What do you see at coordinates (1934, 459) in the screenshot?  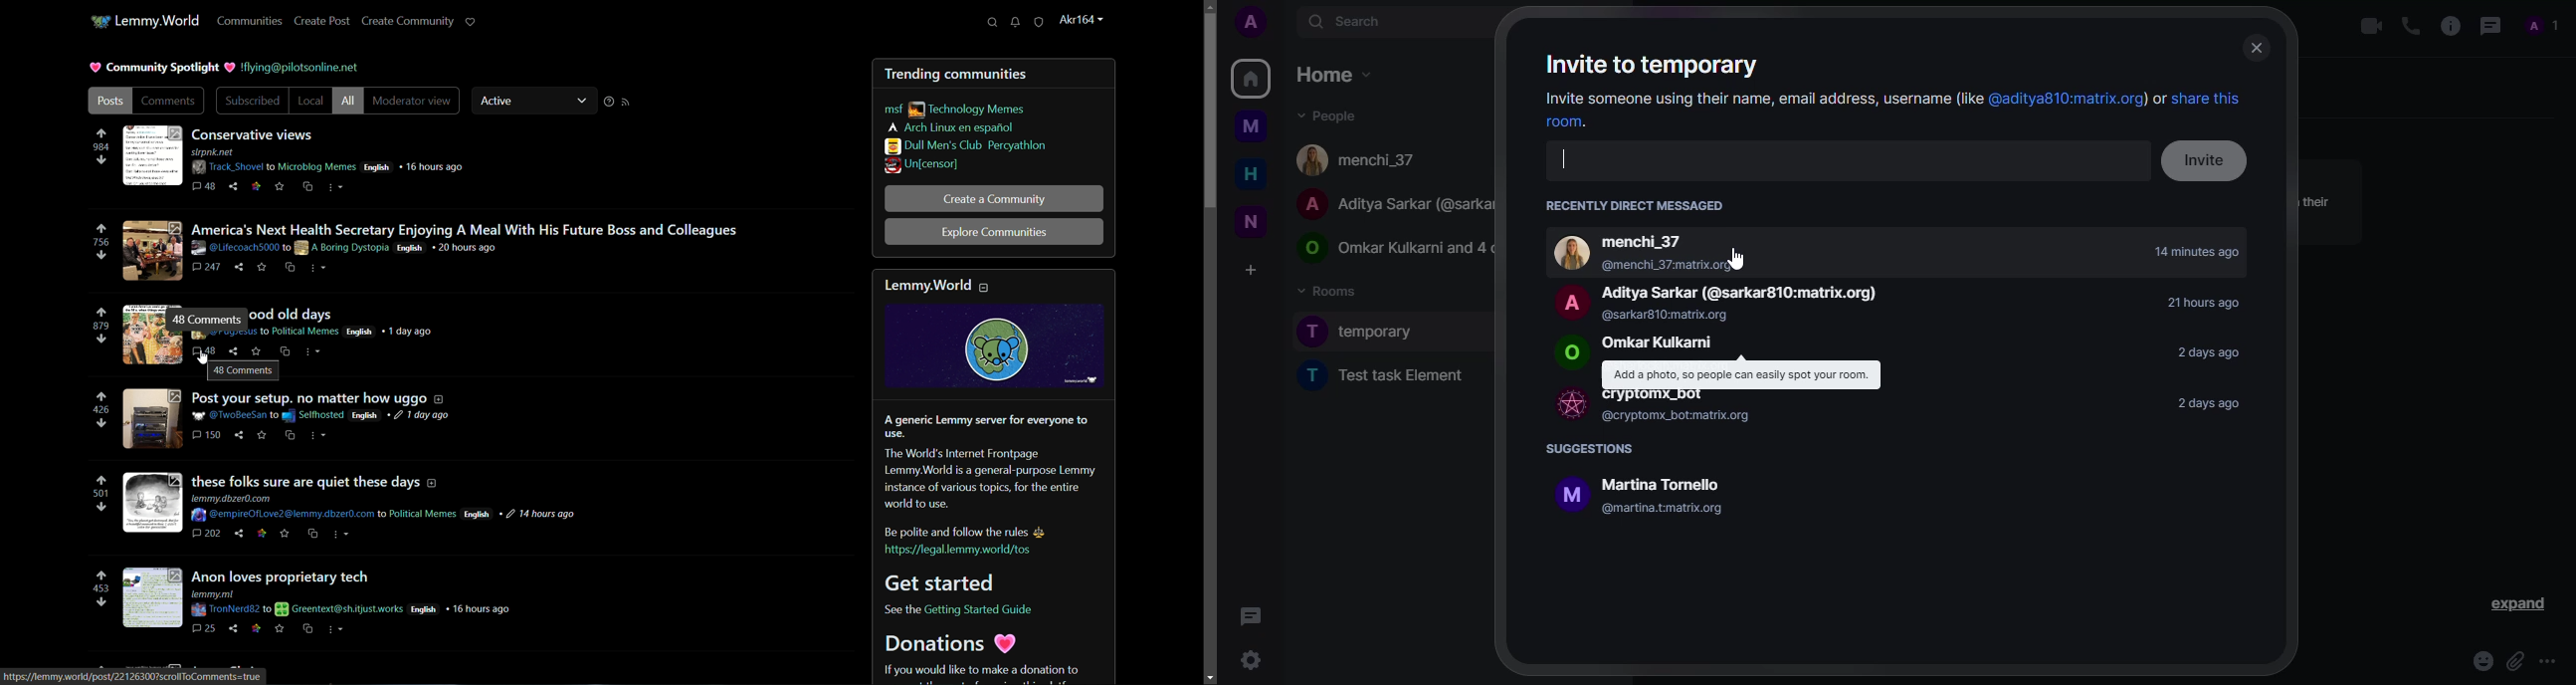 I see `info` at bounding box center [1934, 459].